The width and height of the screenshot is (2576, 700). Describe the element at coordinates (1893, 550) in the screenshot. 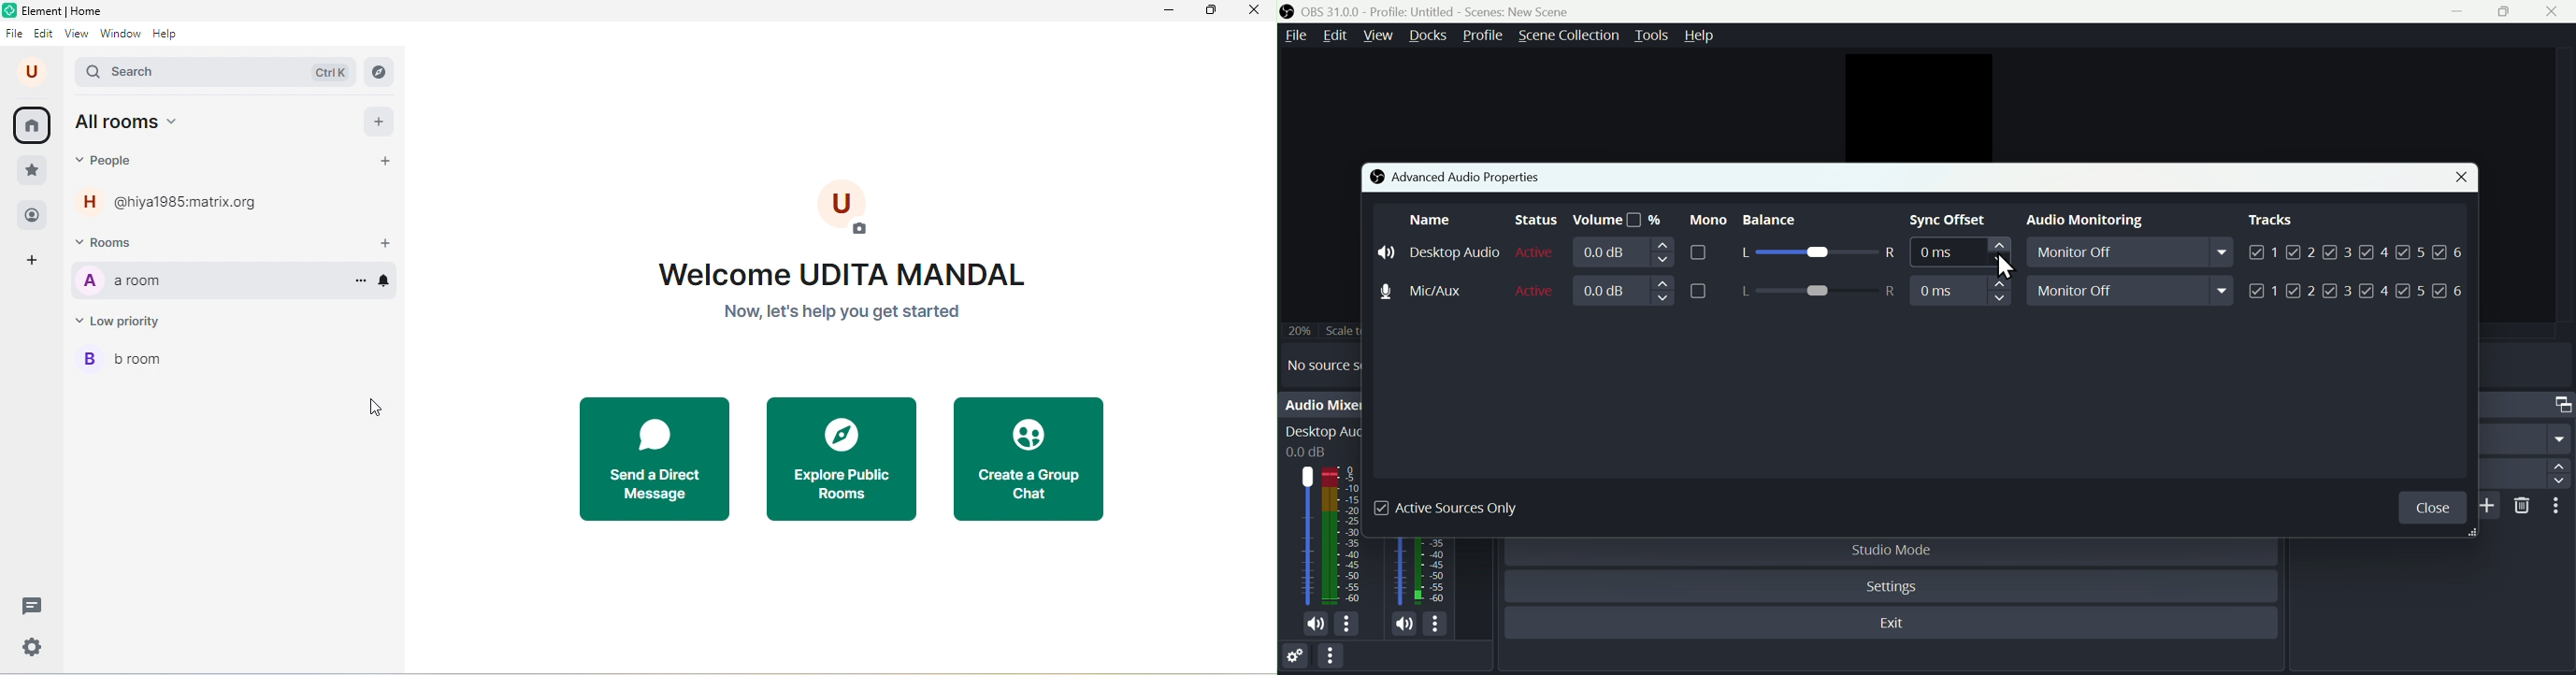

I see `Studio mode` at that location.